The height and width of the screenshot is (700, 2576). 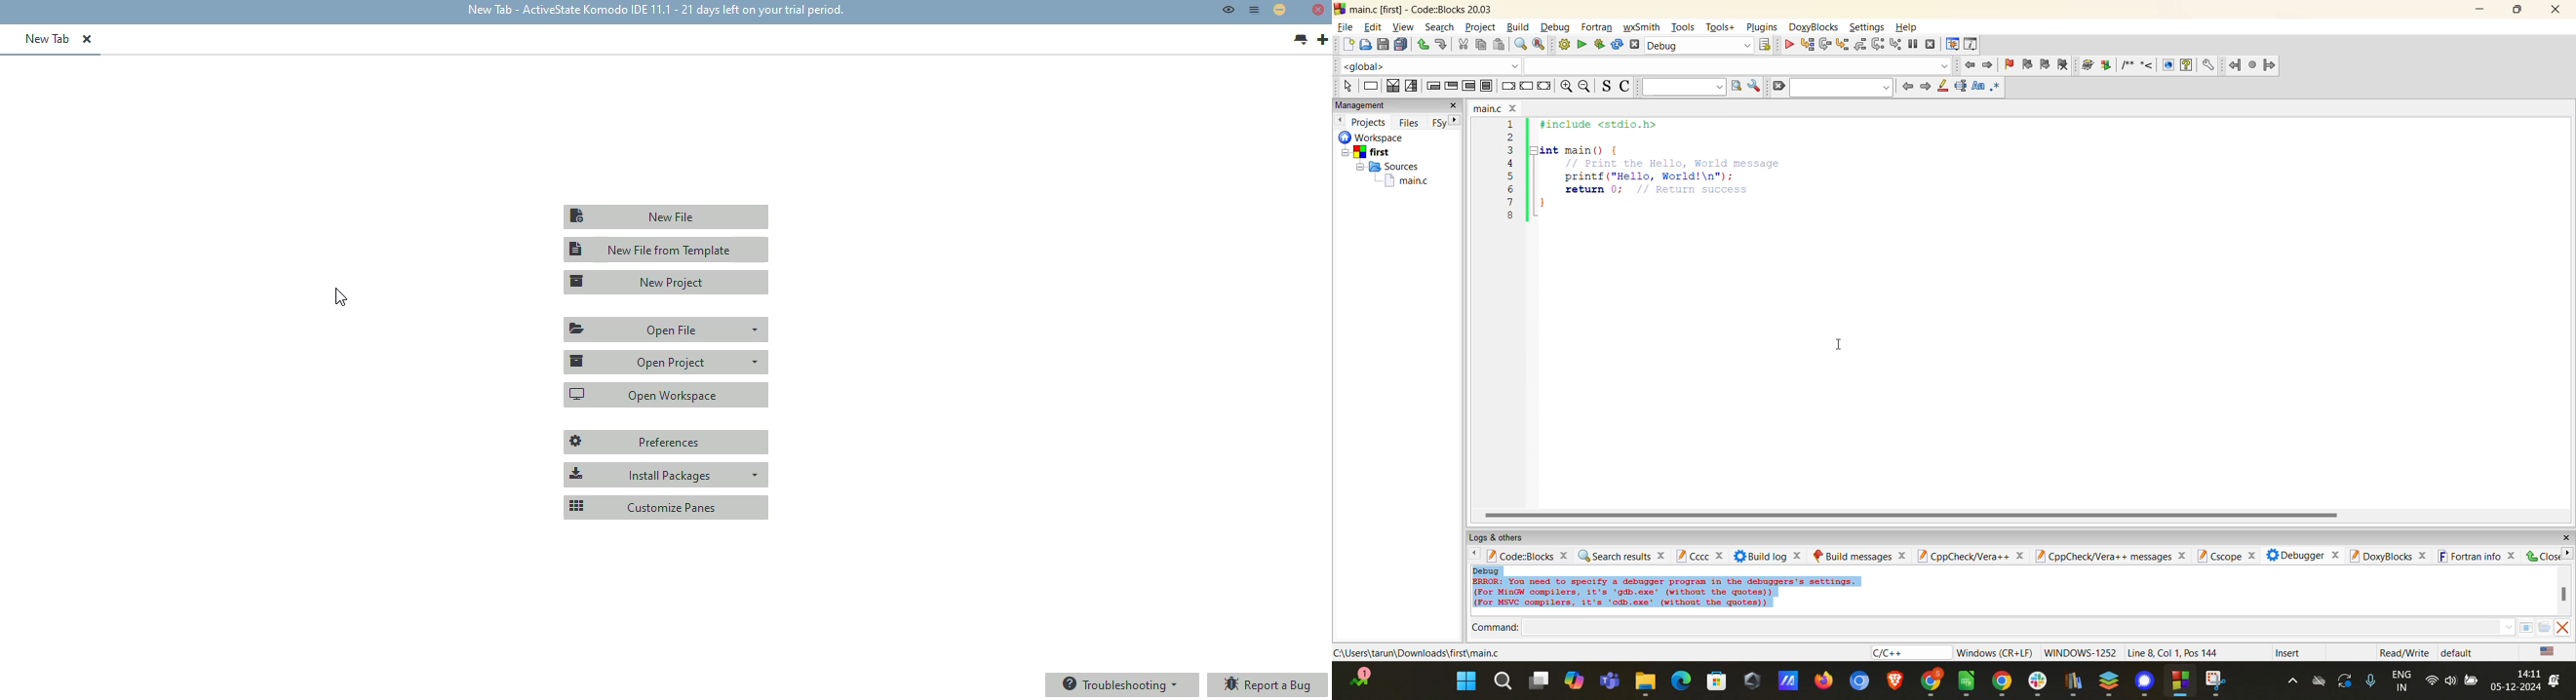 What do you see at coordinates (1967, 67) in the screenshot?
I see `jump back` at bounding box center [1967, 67].